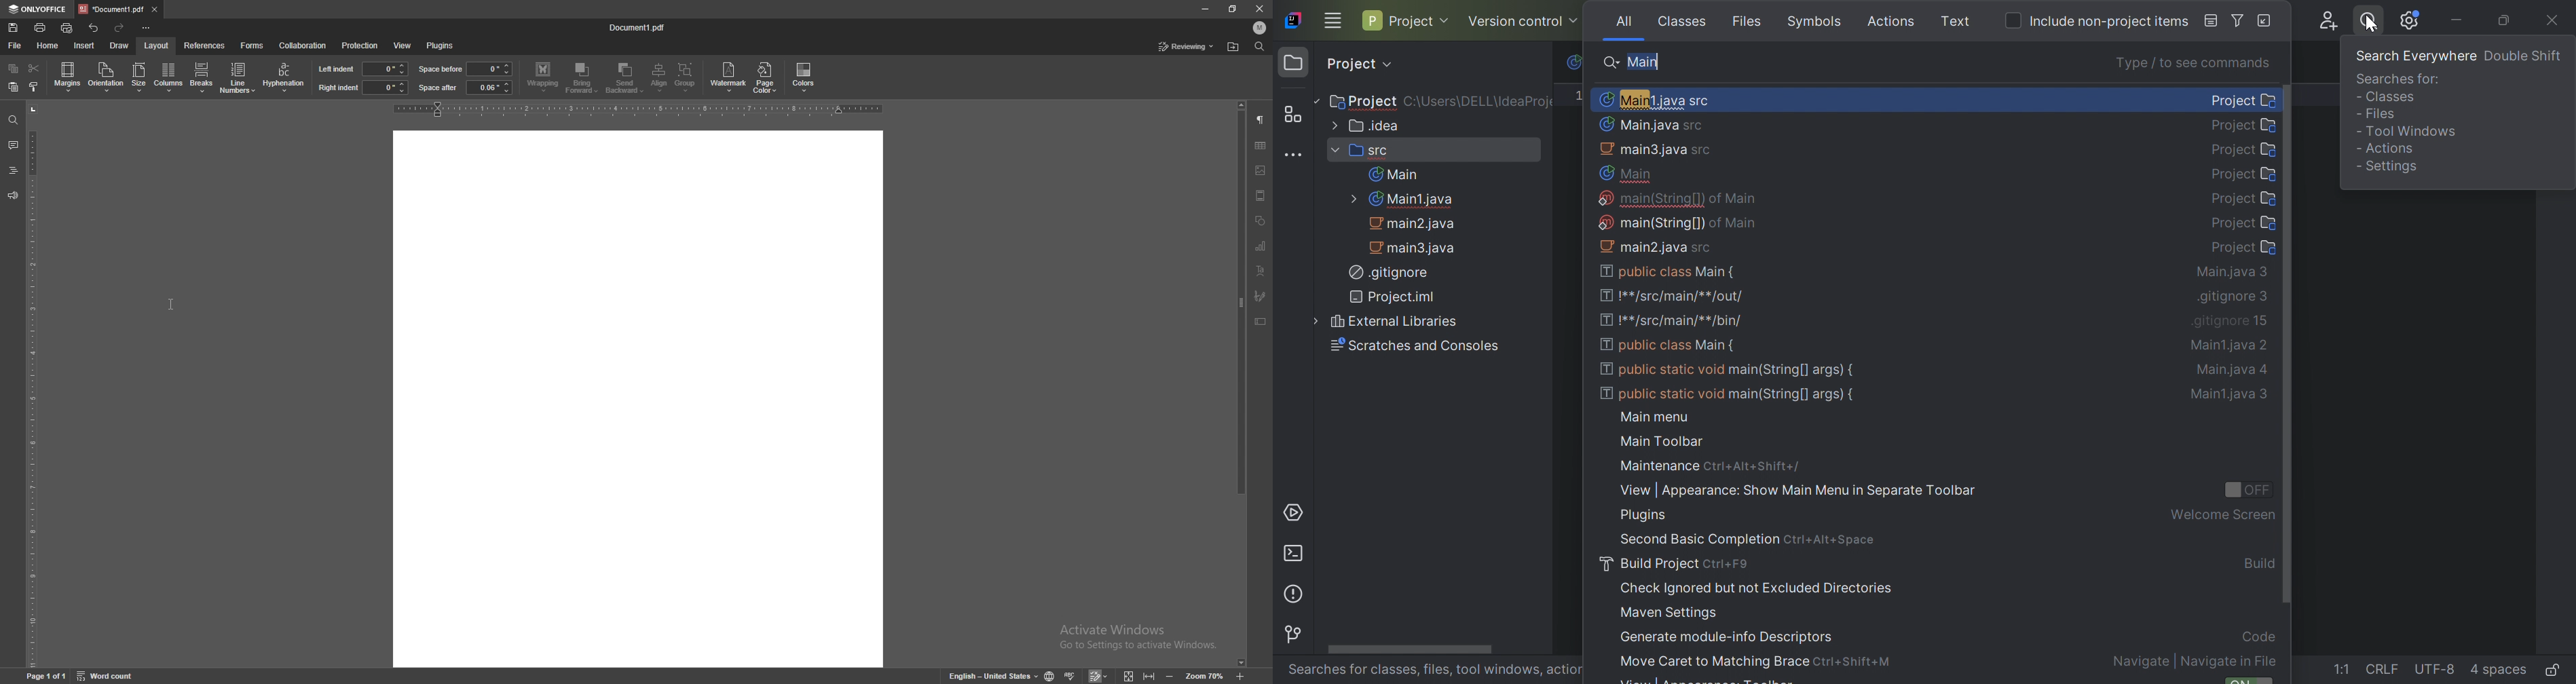 Image resolution: width=2576 pixels, height=700 pixels. What do you see at coordinates (489, 87) in the screenshot?
I see `input space after` at bounding box center [489, 87].